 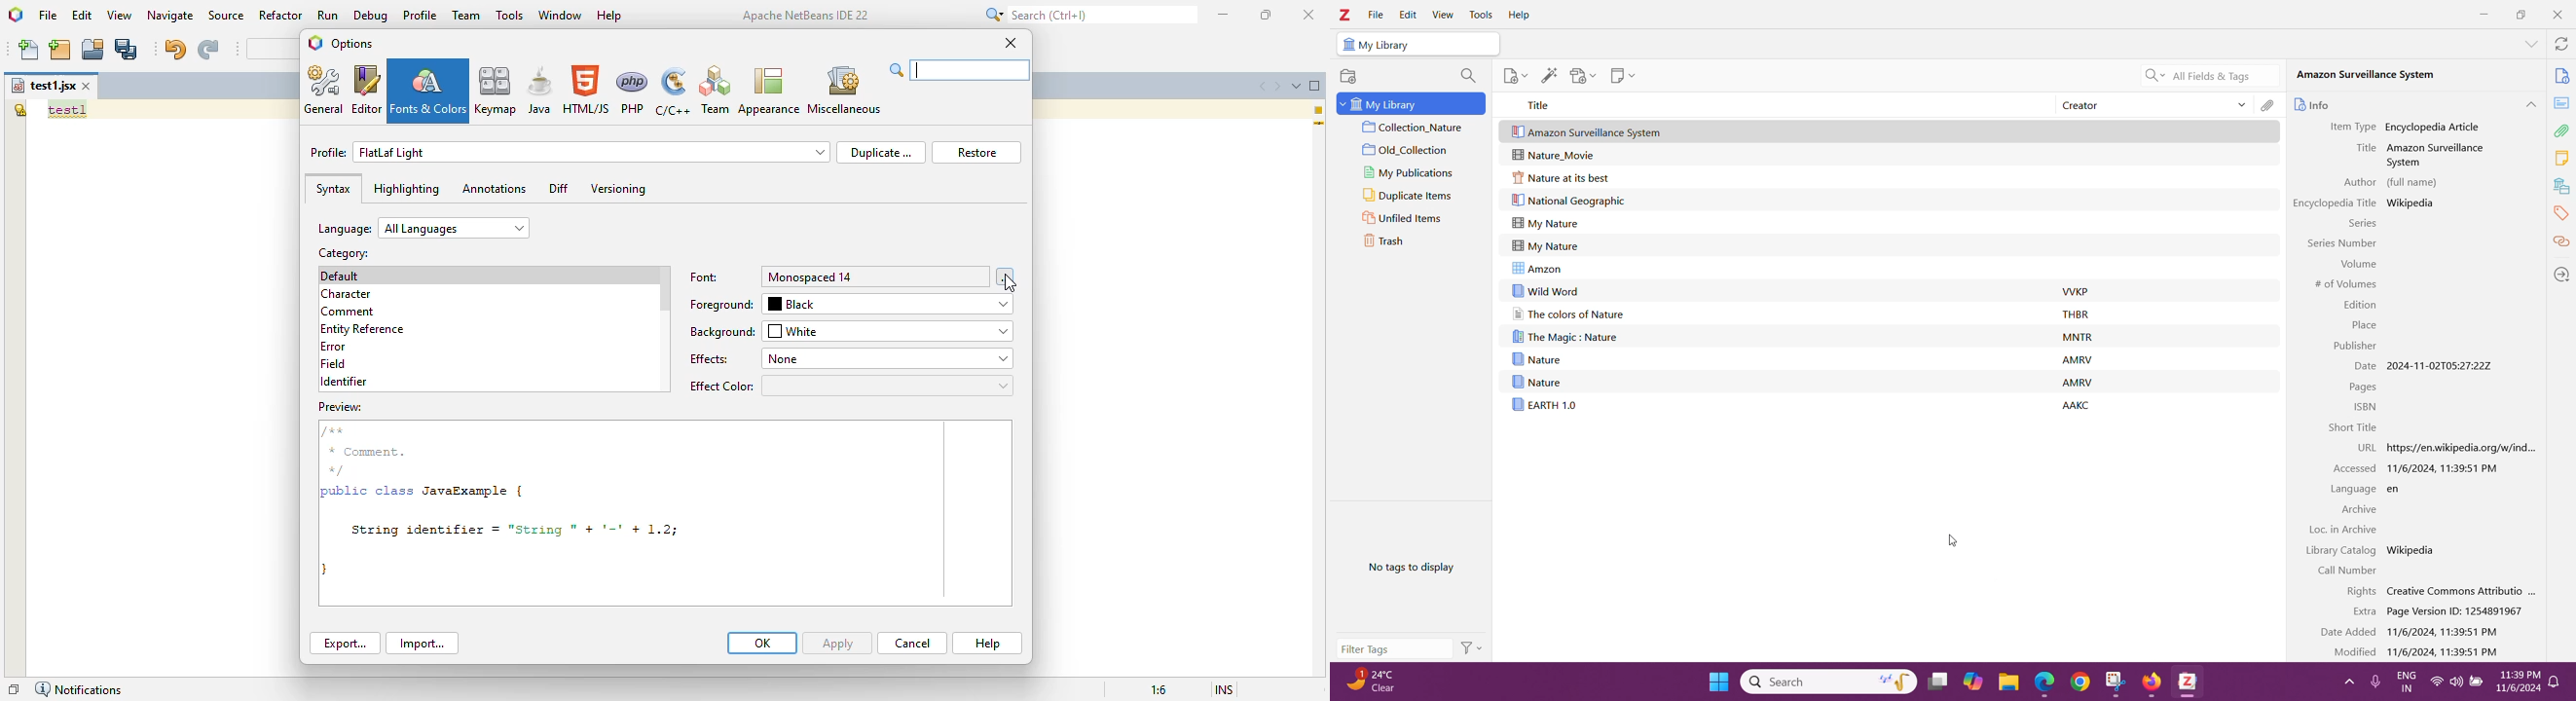 I want to click on Short Title, so click(x=2351, y=428).